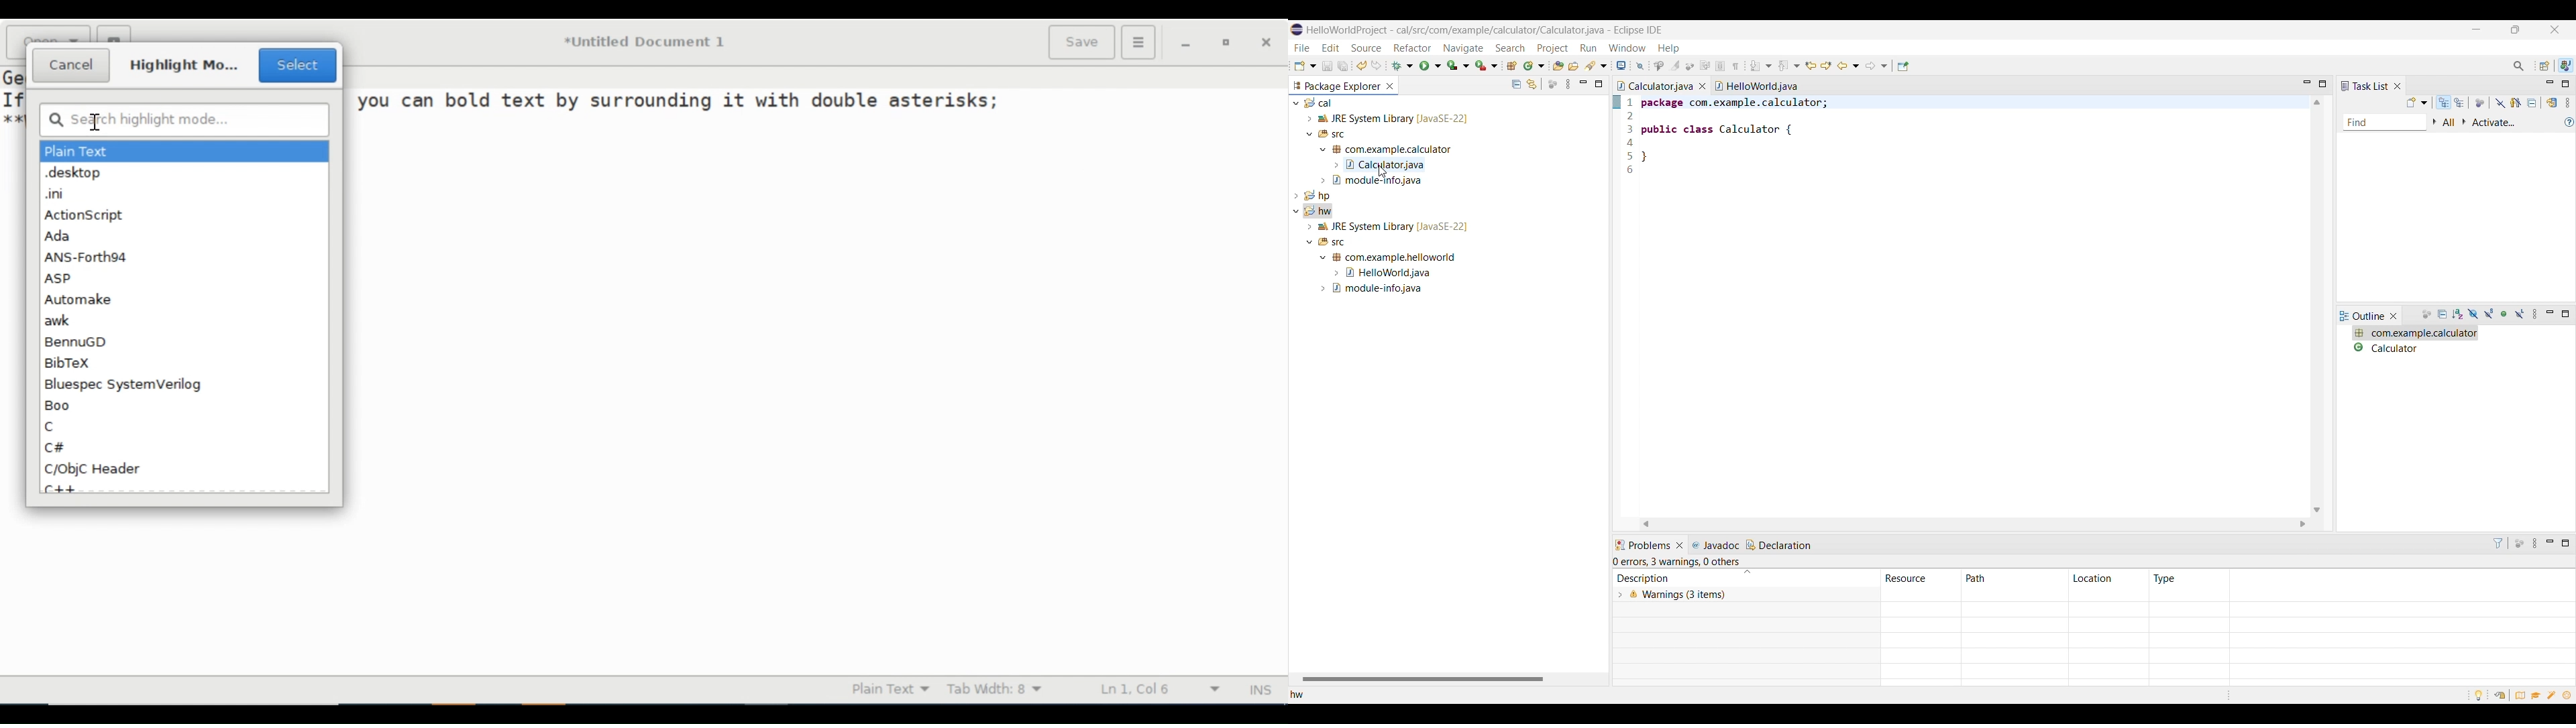  I want to click on Open a terminal, so click(1621, 66).